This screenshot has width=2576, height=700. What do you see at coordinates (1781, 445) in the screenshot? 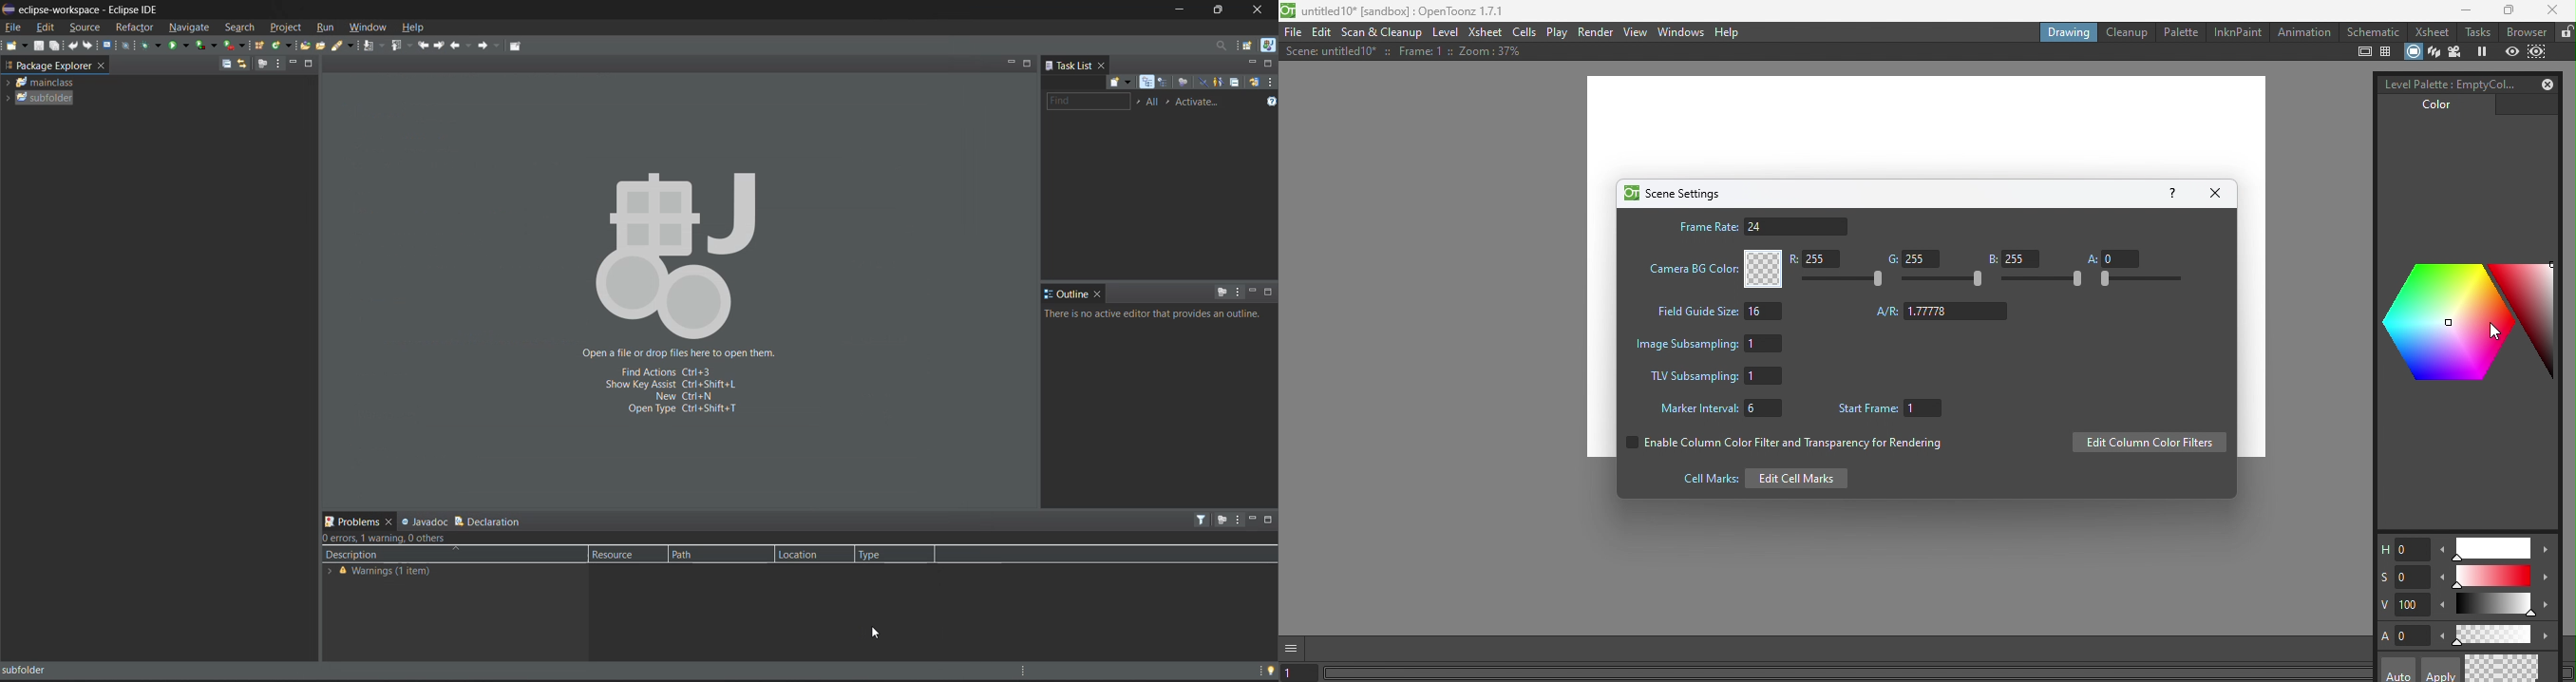
I see `Enable column color filter and transparency for rendering` at bounding box center [1781, 445].